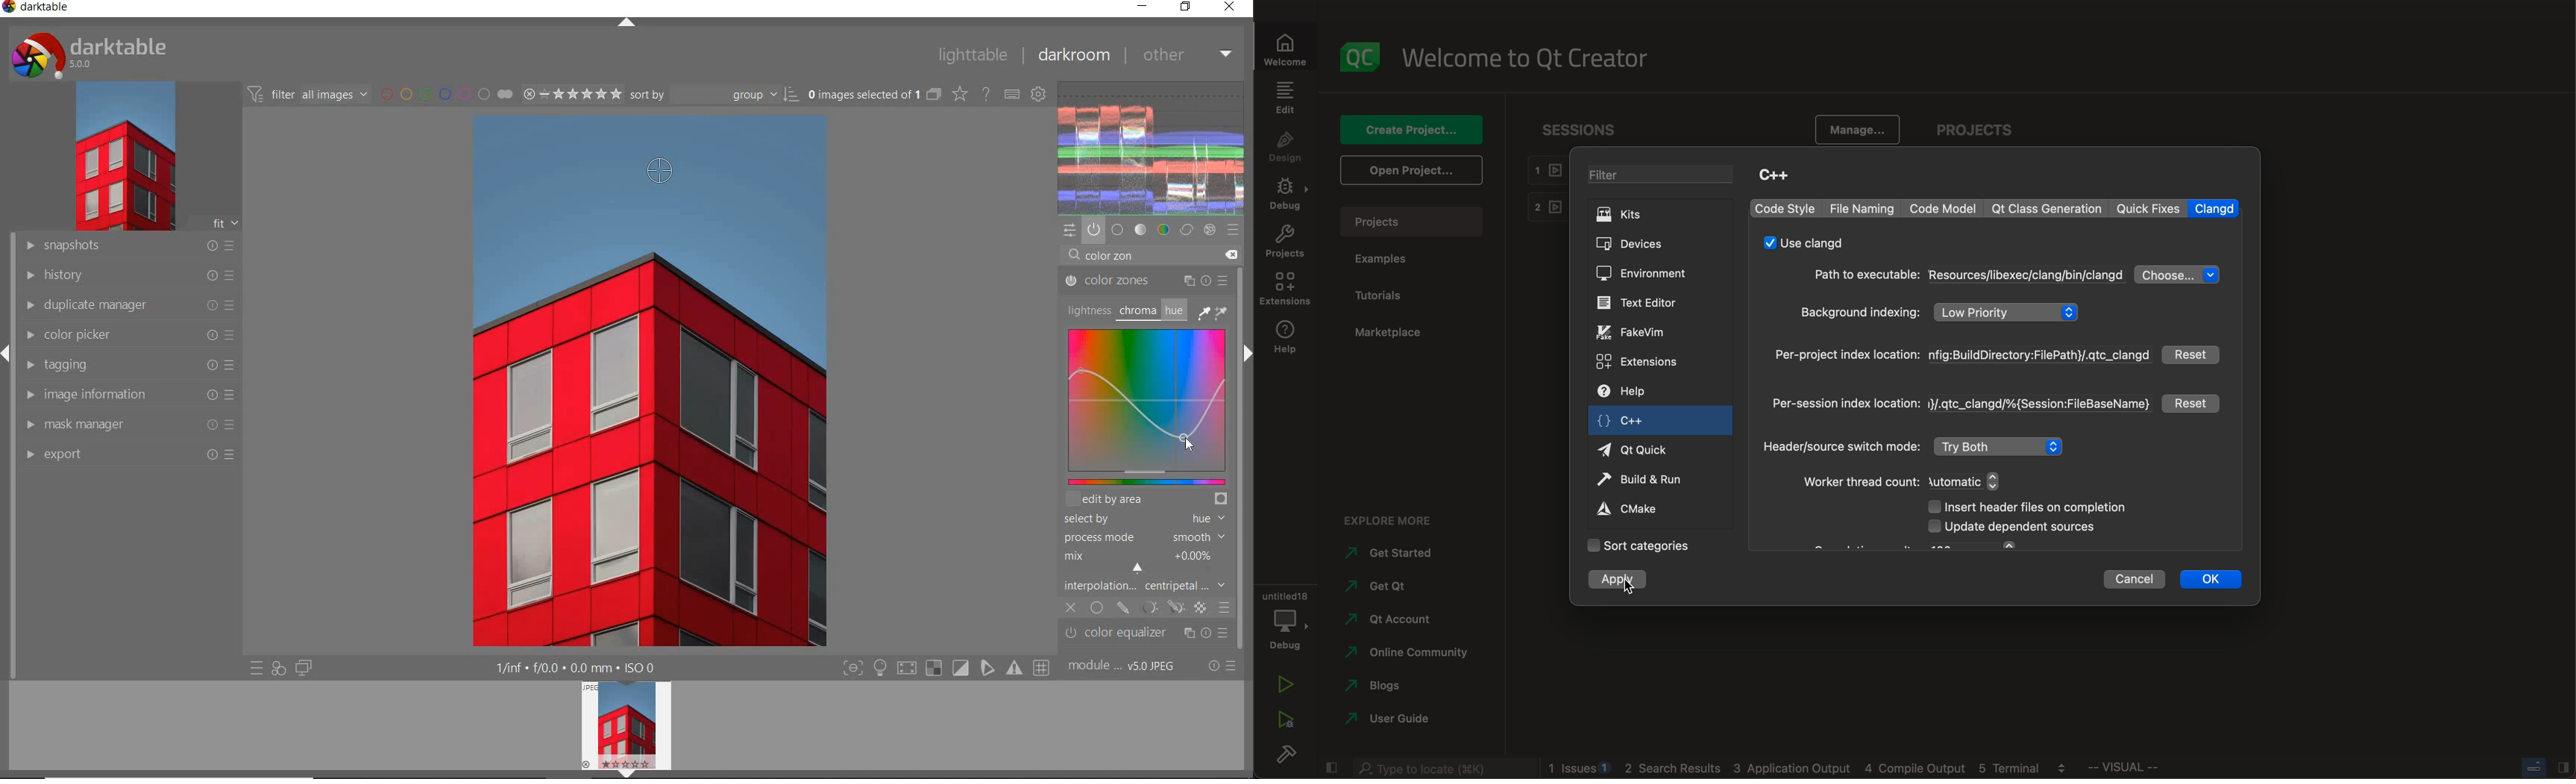 Image resolution: width=2576 pixels, height=784 pixels. I want to click on selected Image range rating, so click(573, 93).